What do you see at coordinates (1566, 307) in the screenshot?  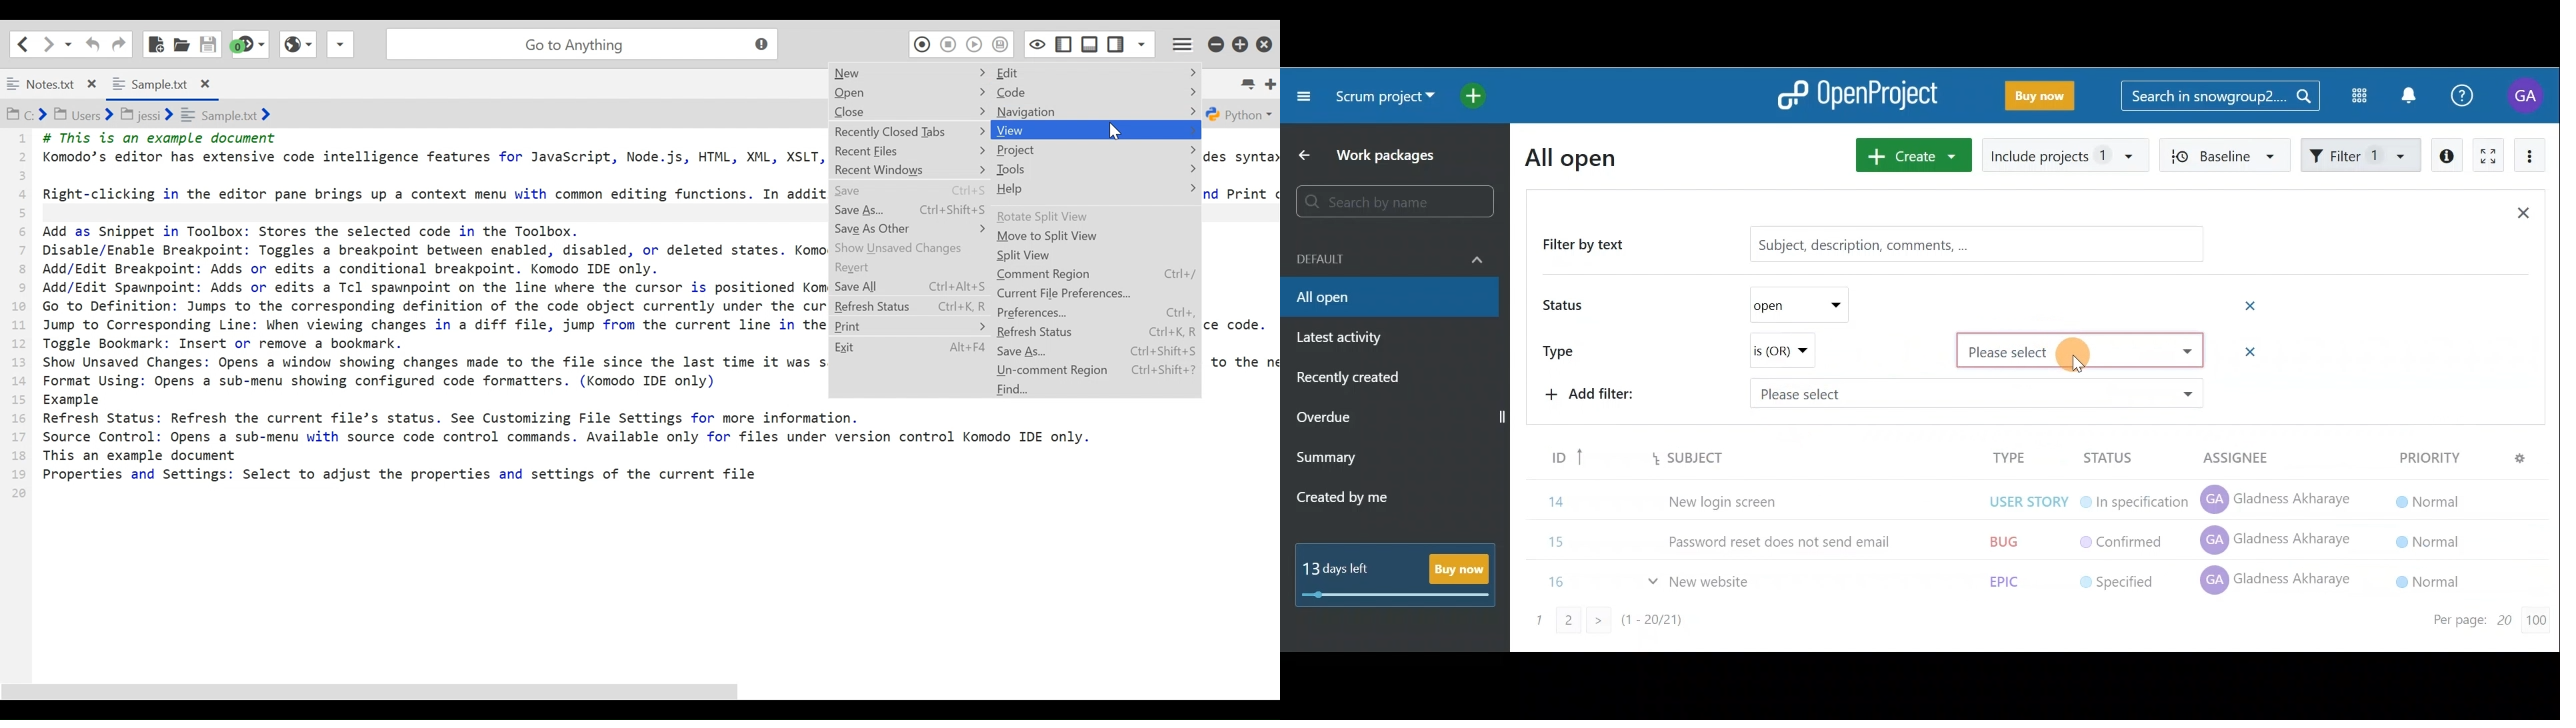 I see `Status` at bounding box center [1566, 307].